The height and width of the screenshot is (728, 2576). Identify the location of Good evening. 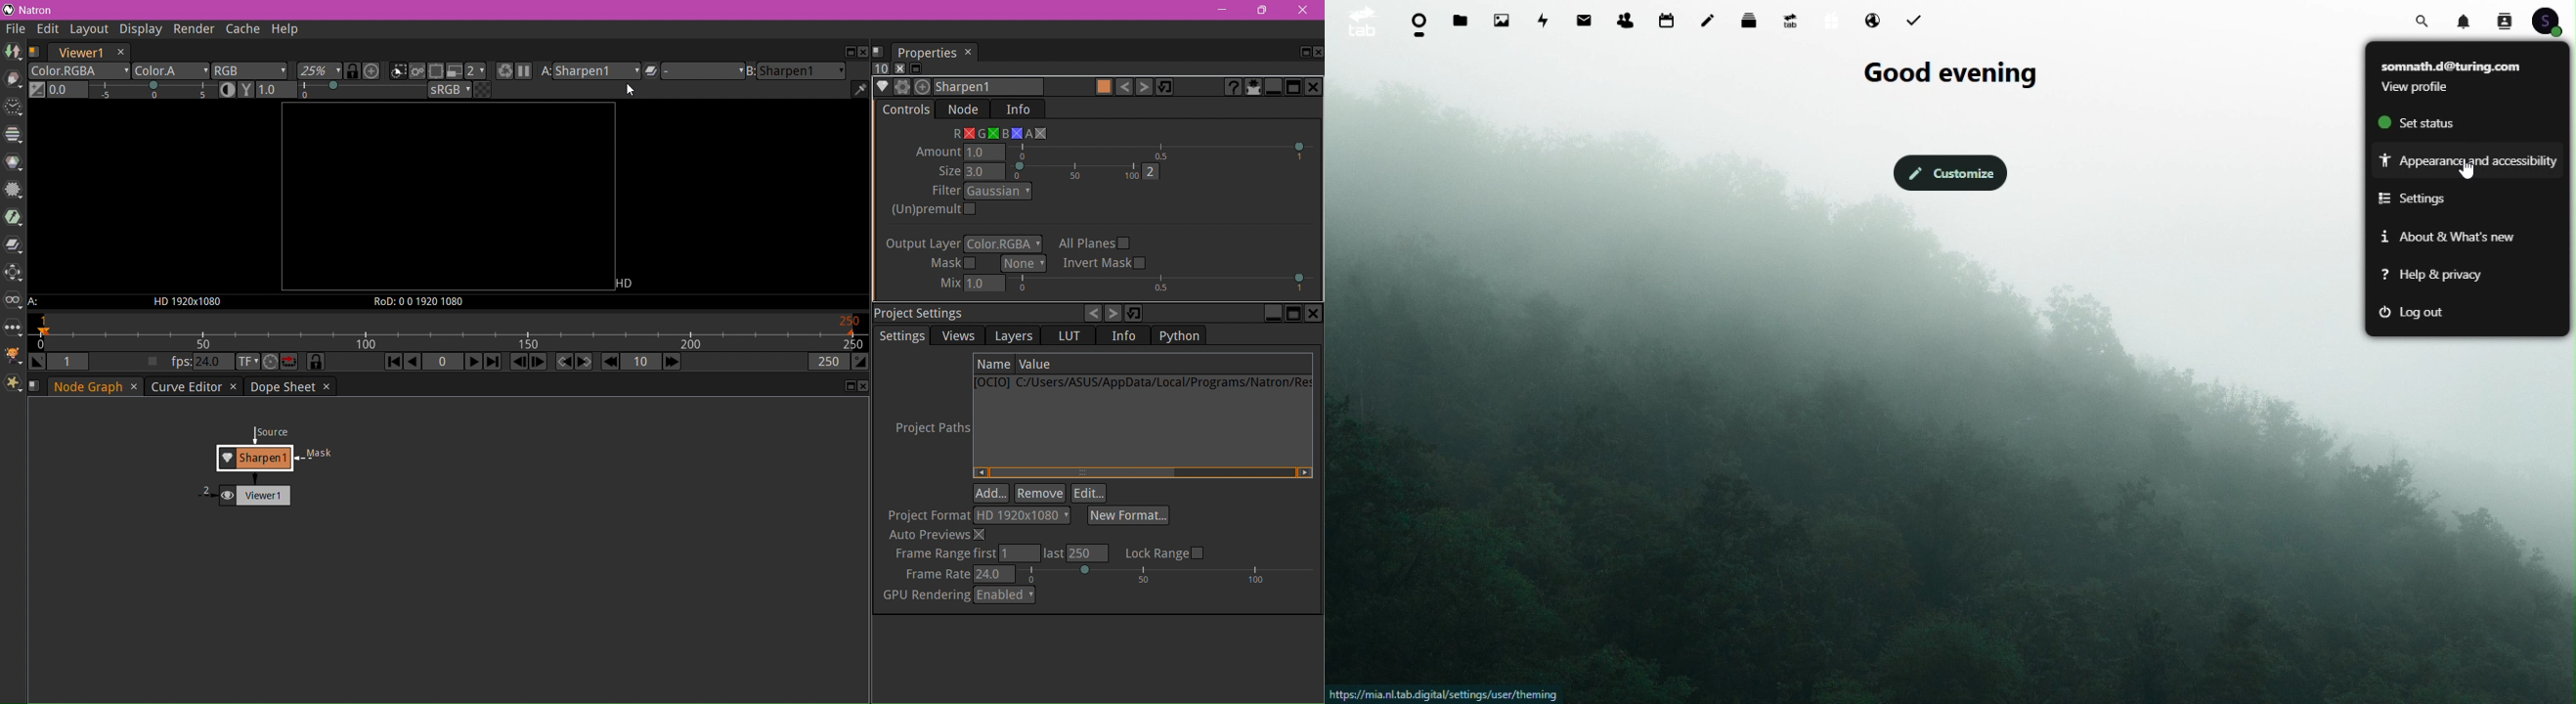
(1947, 74).